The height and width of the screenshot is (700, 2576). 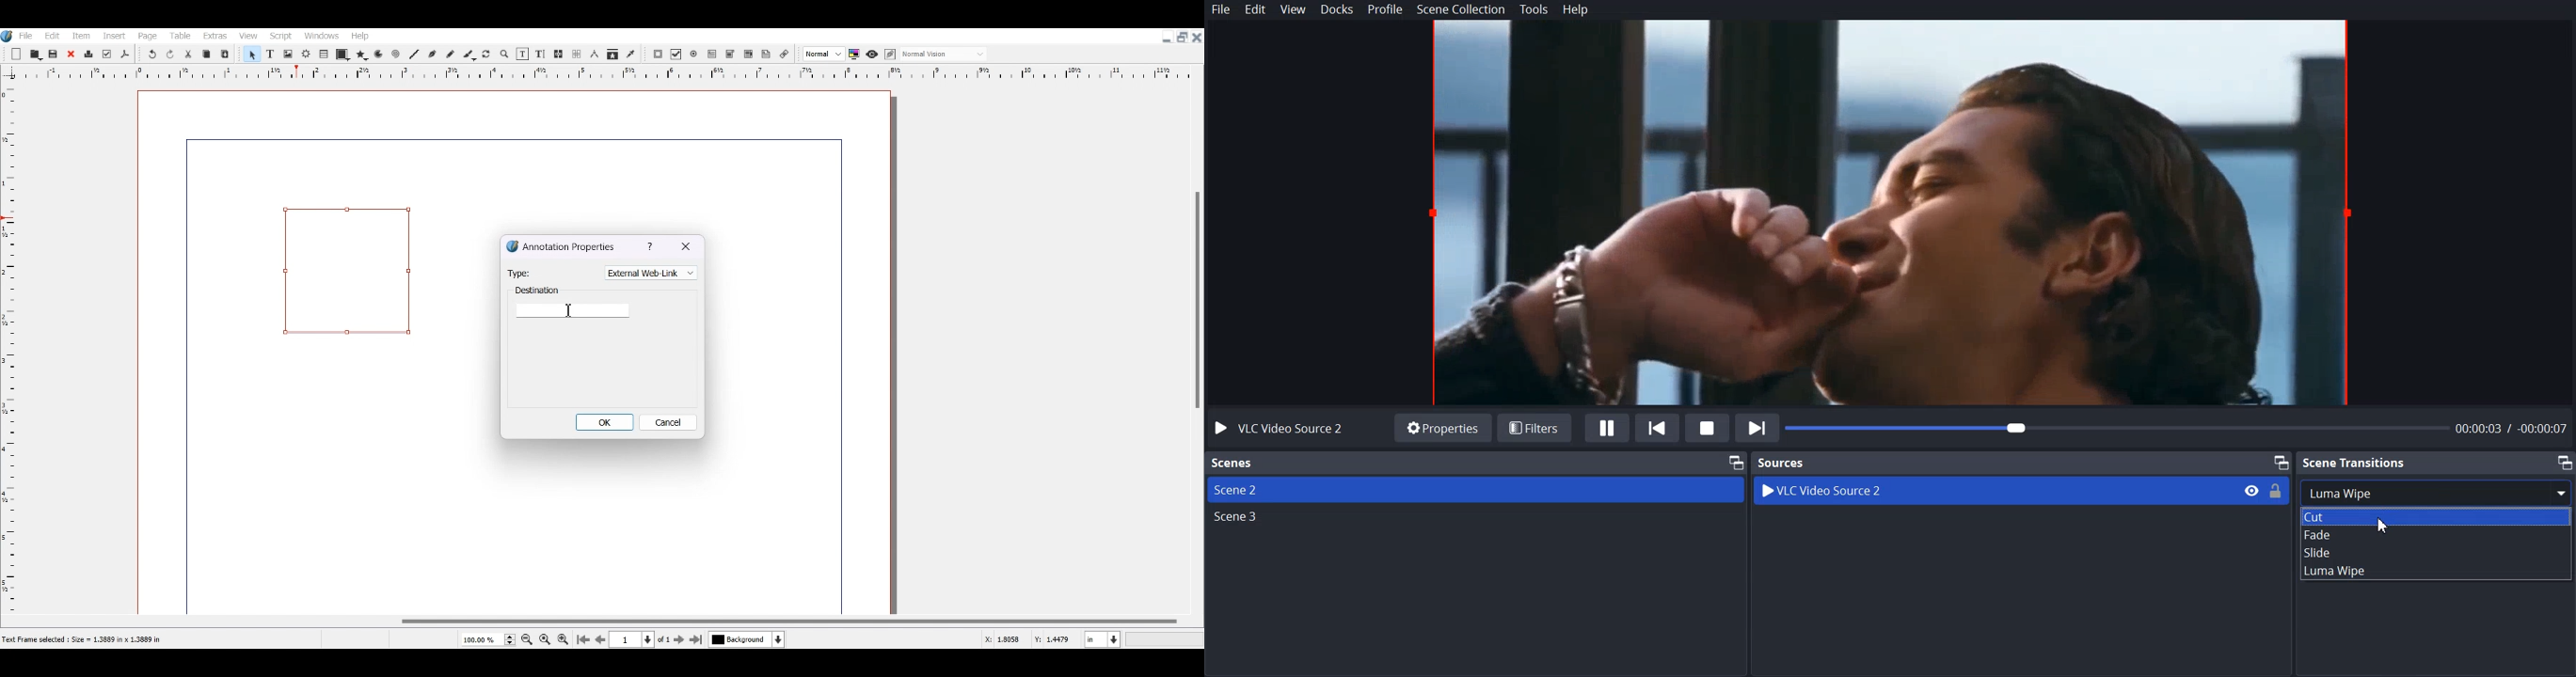 I want to click on OK, so click(x=606, y=421).